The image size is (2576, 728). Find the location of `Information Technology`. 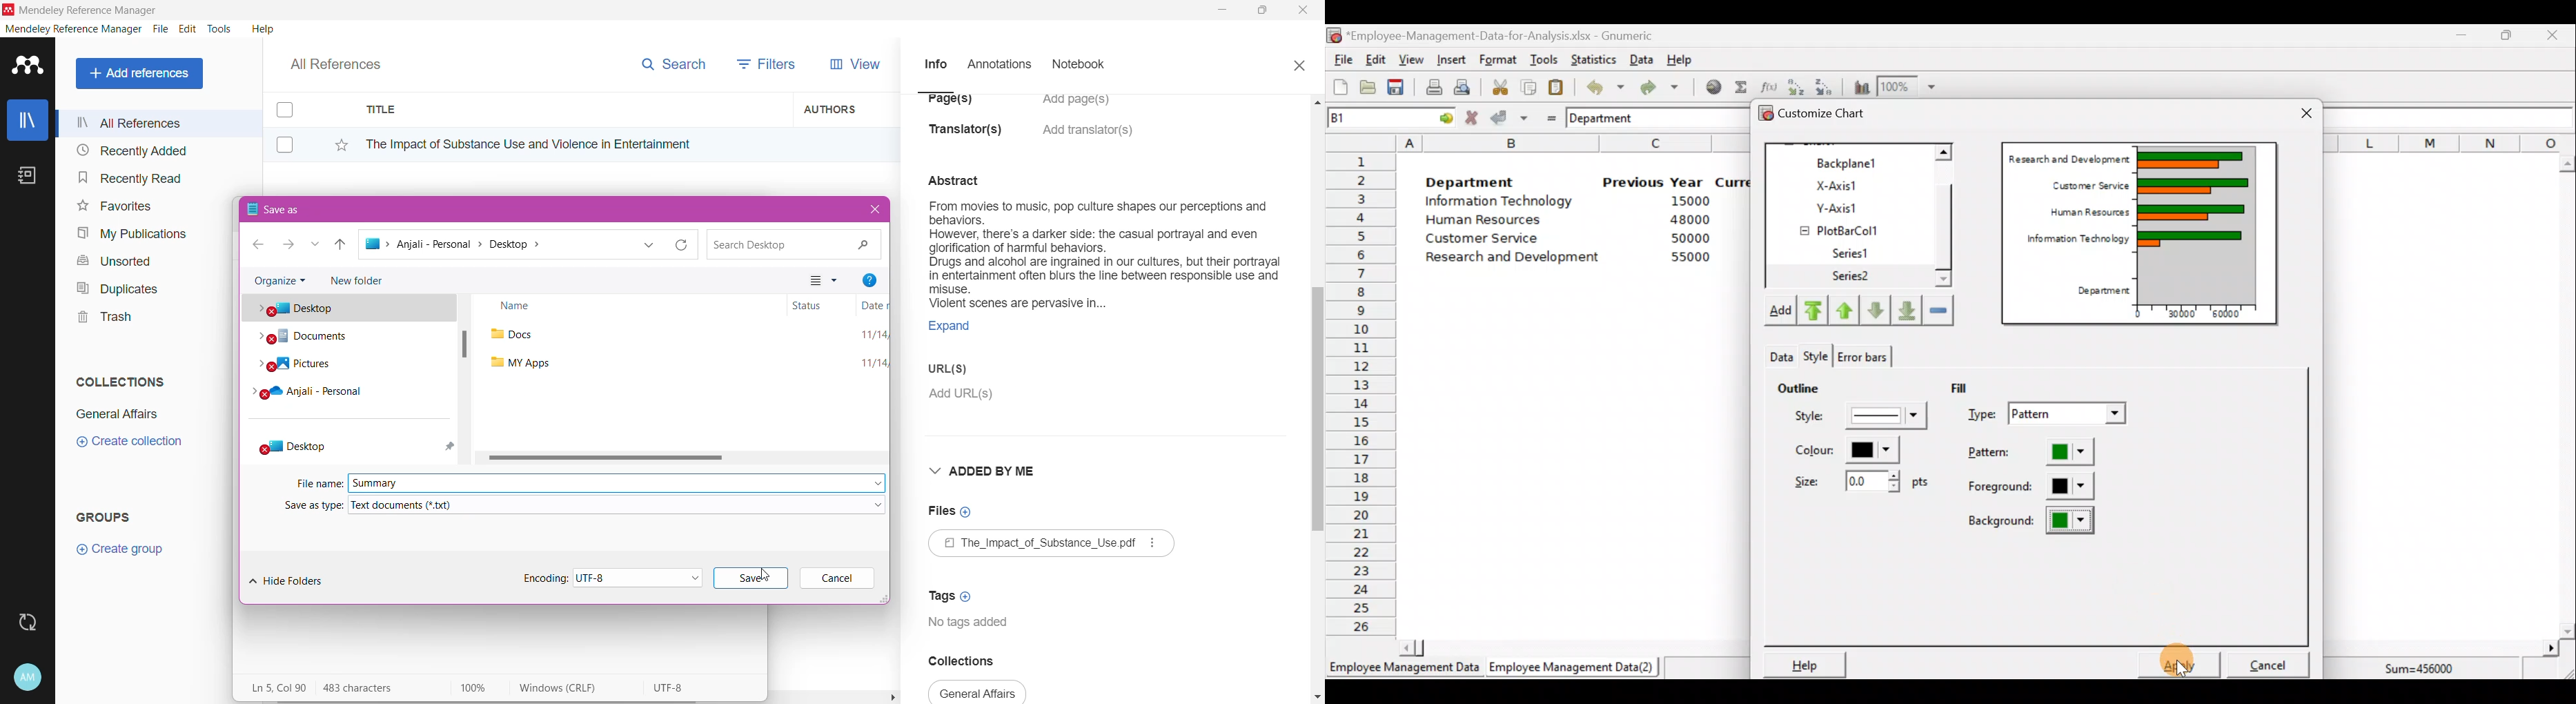

Information Technology is located at coordinates (1501, 201).